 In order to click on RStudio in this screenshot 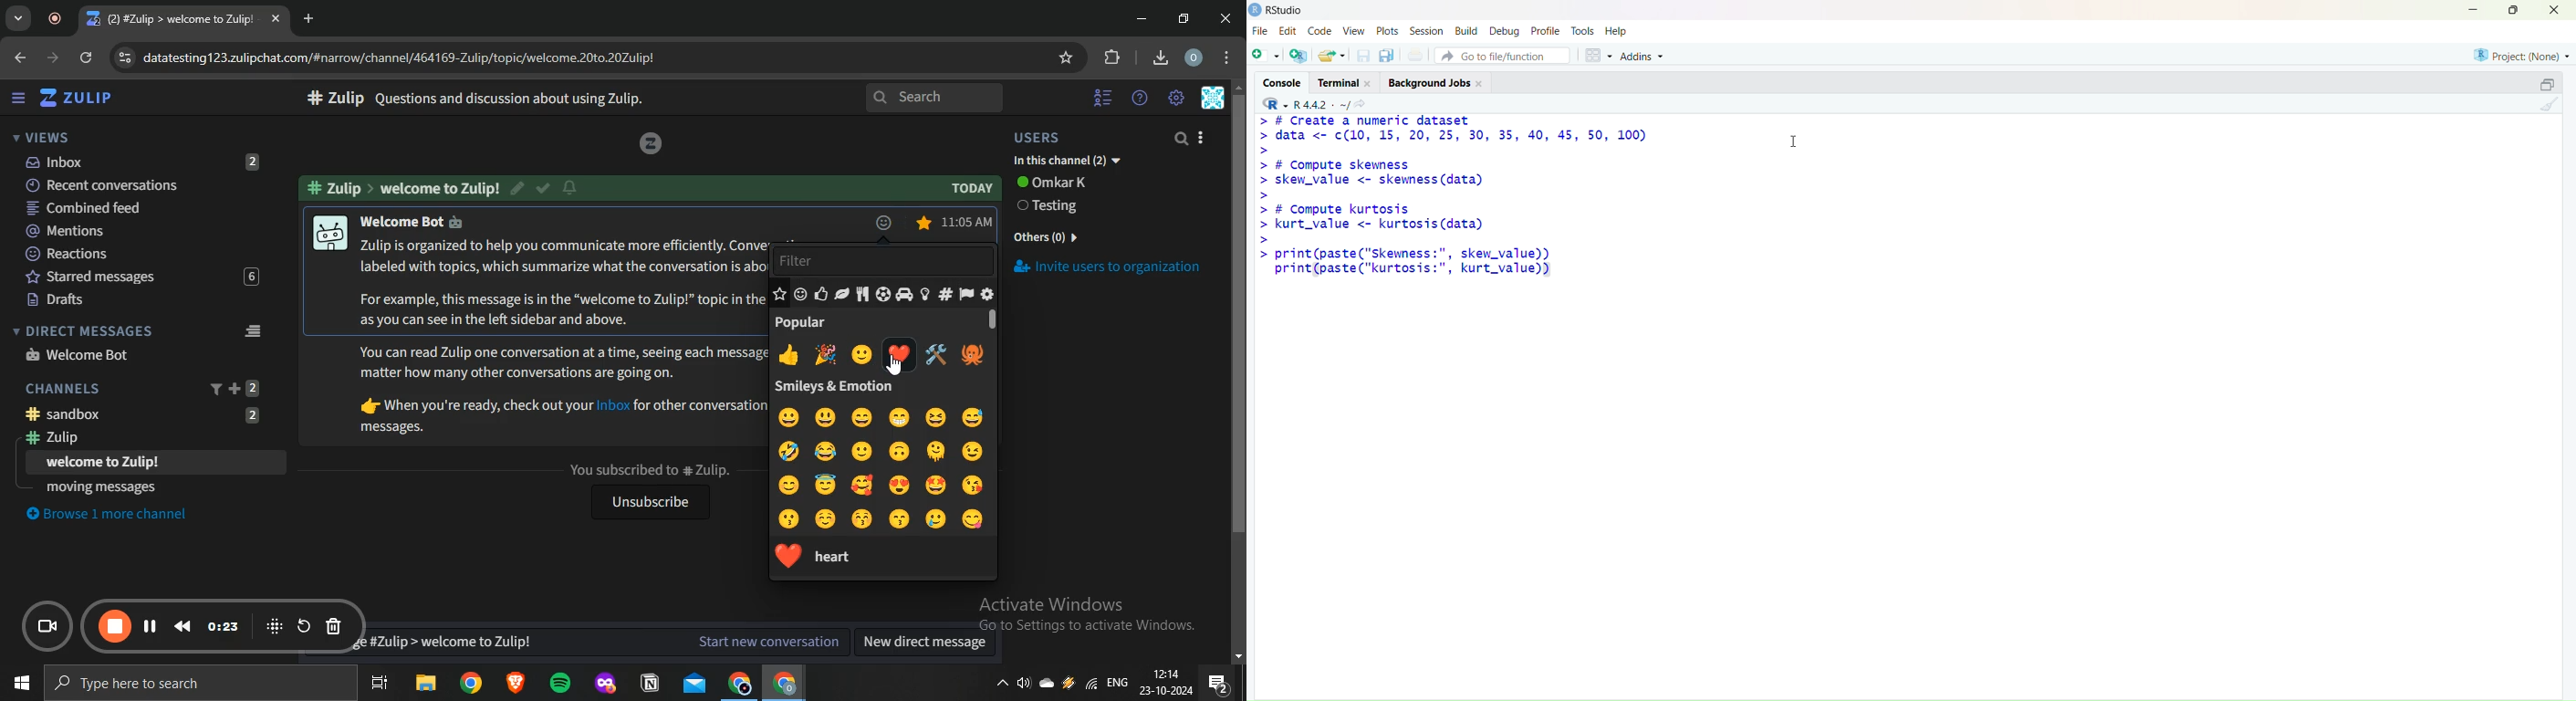, I will do `click(1276, 10)`.